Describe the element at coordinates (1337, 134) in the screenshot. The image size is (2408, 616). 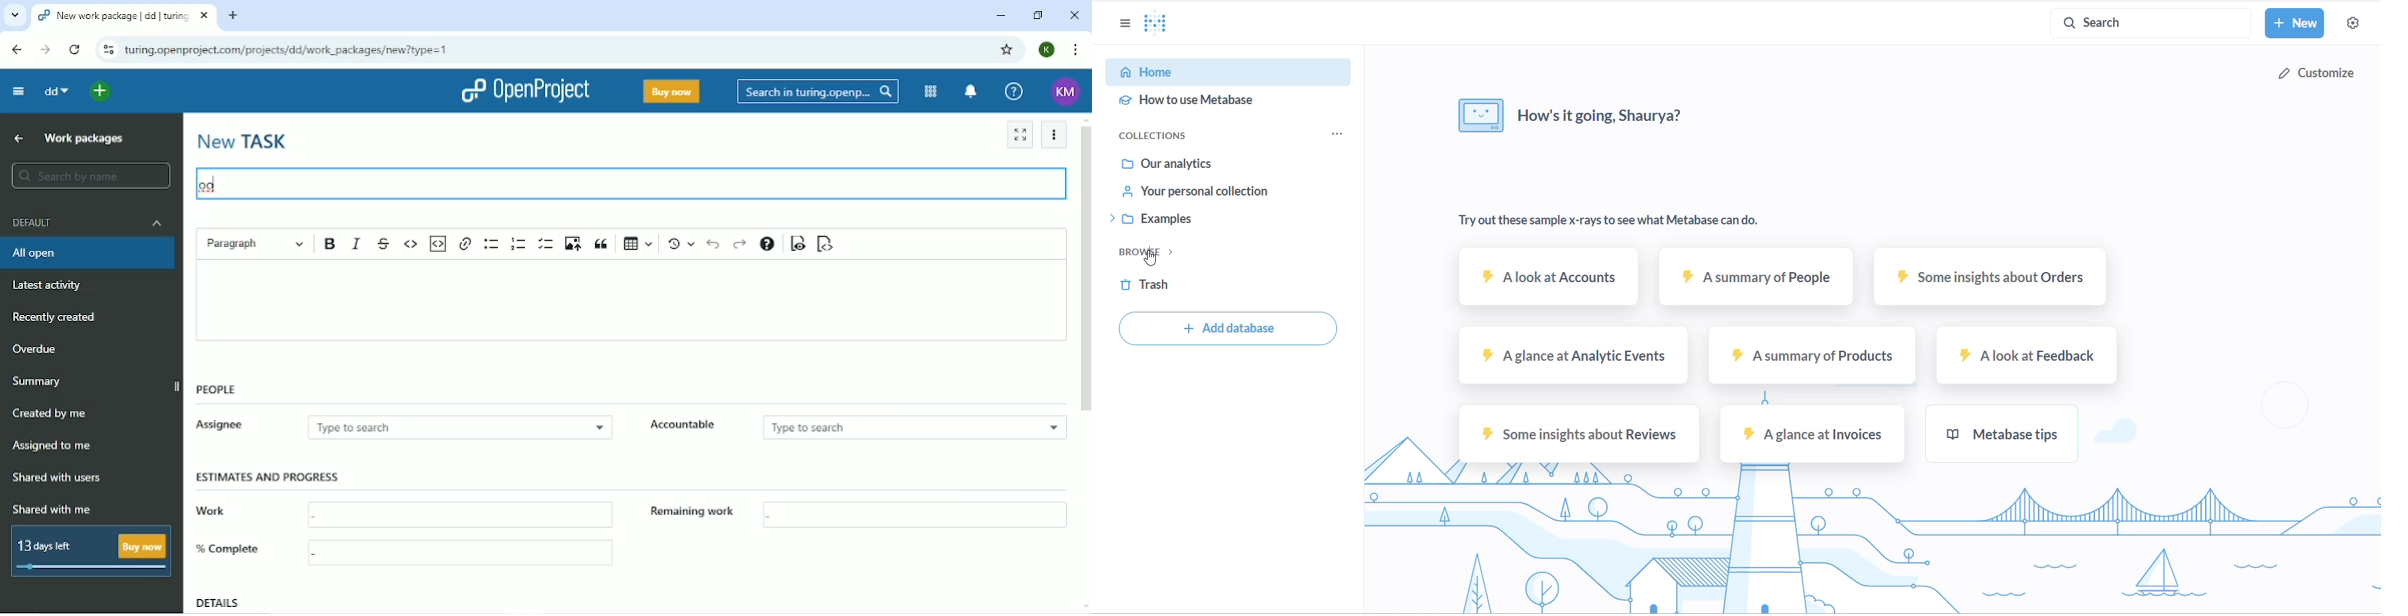
I see `collections menu` at that location.